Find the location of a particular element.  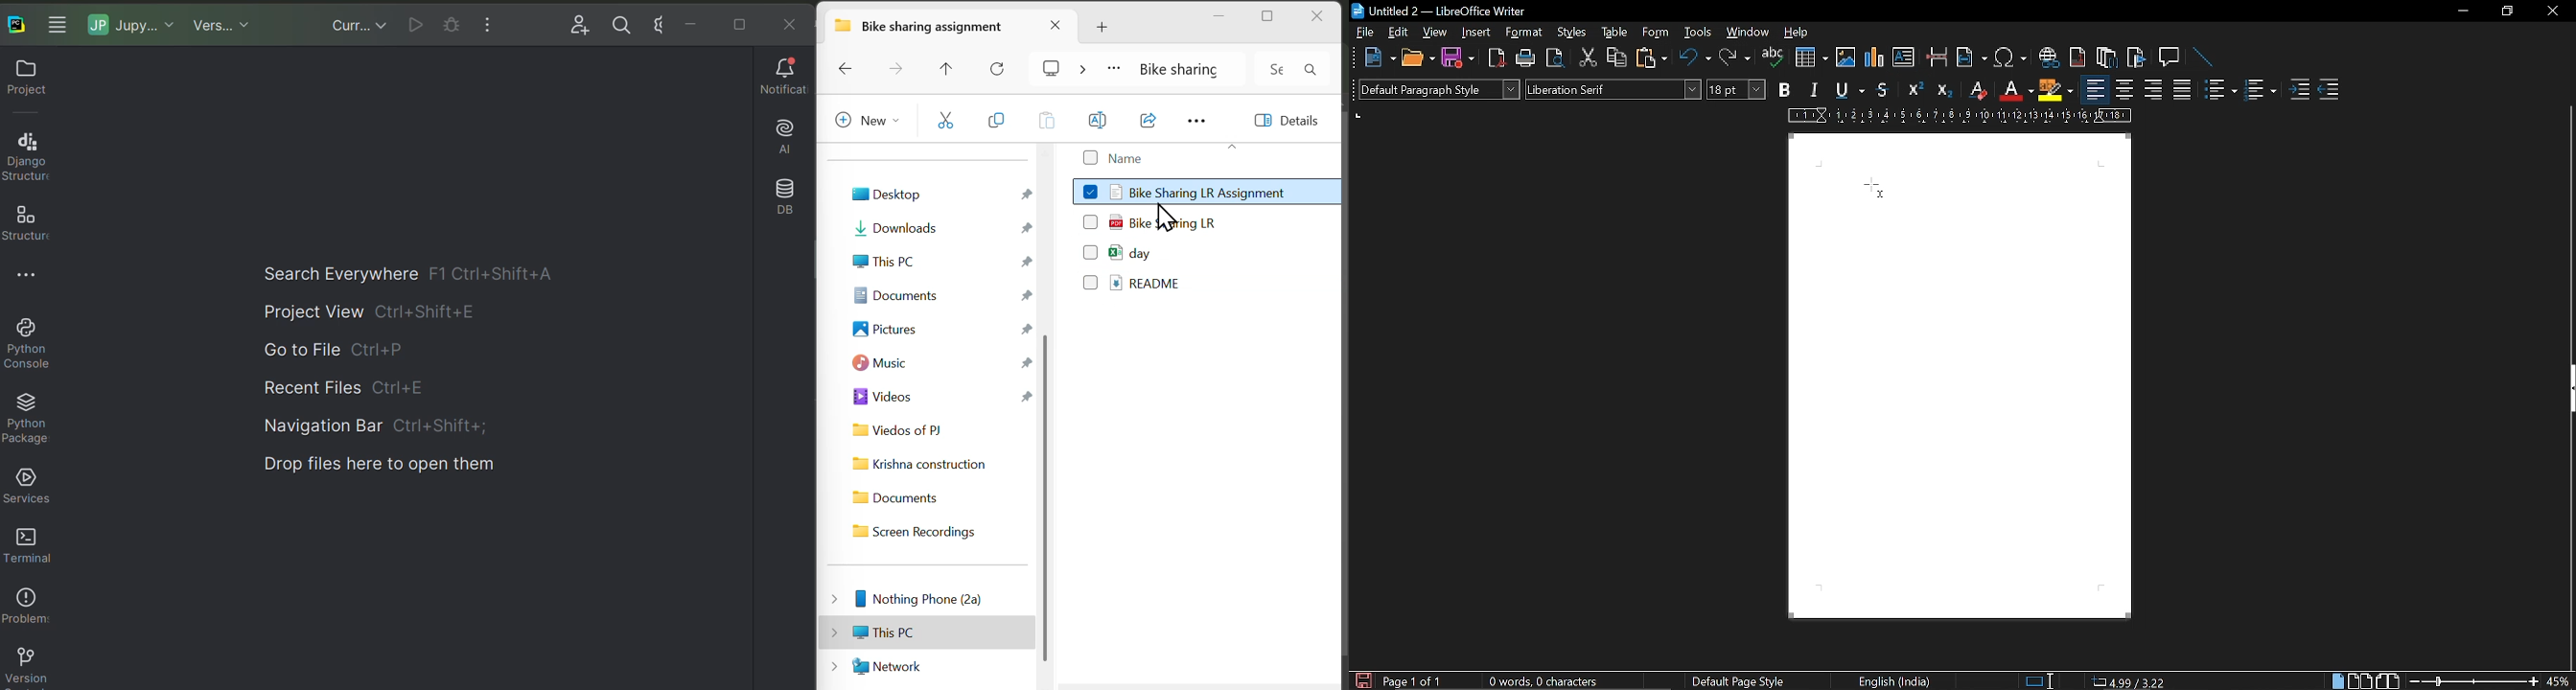

table is located at coordinates (1613, 33).